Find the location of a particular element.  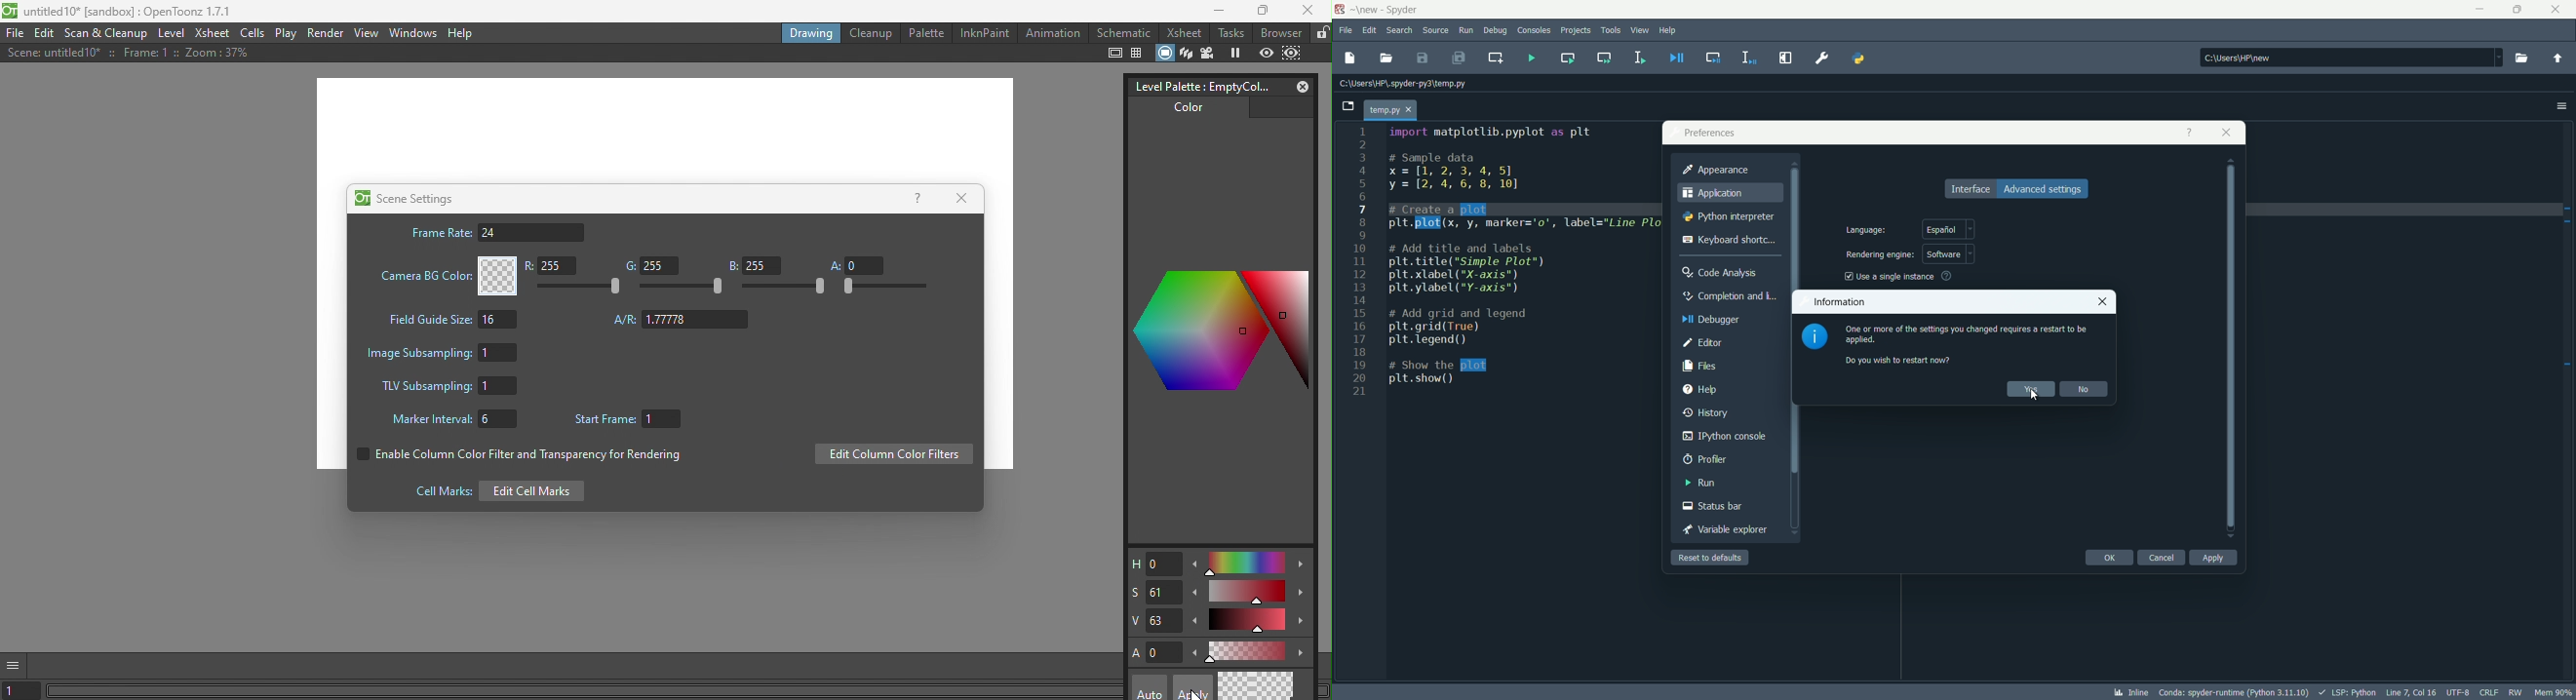

inline is located at coordinates (2132, 693).